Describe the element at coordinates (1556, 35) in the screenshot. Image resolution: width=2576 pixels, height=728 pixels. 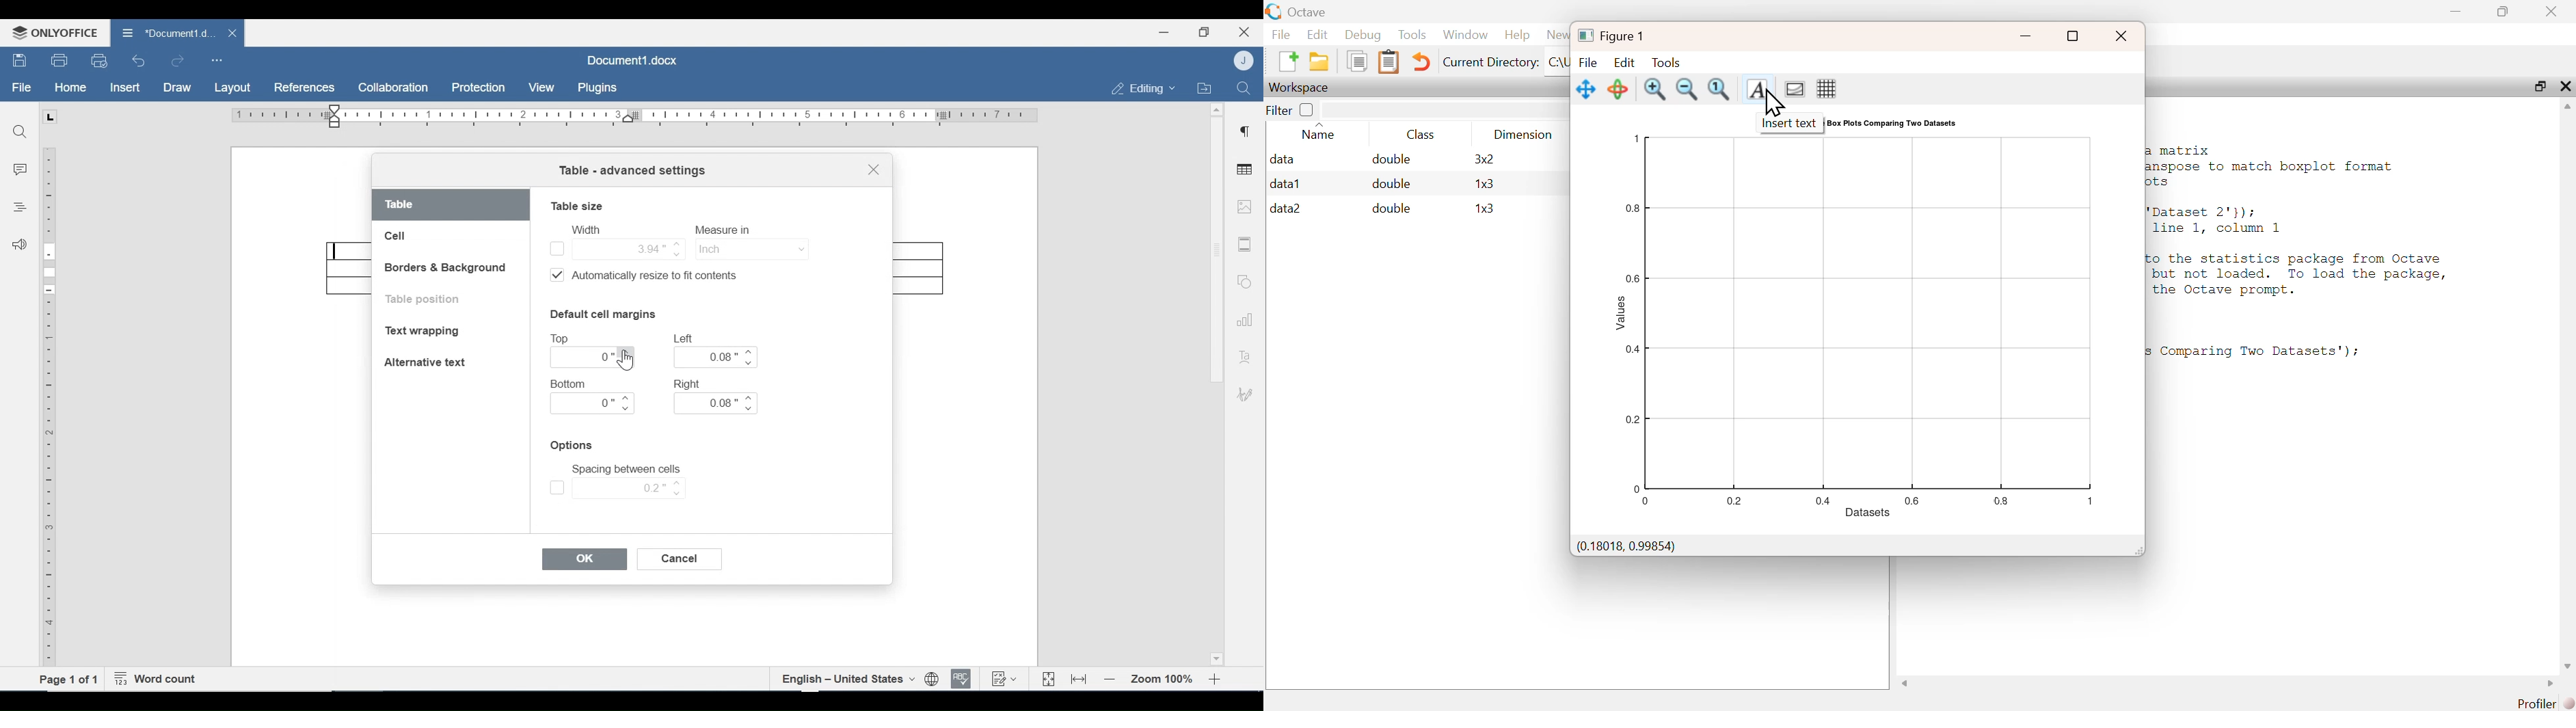
I see `News` at that location.